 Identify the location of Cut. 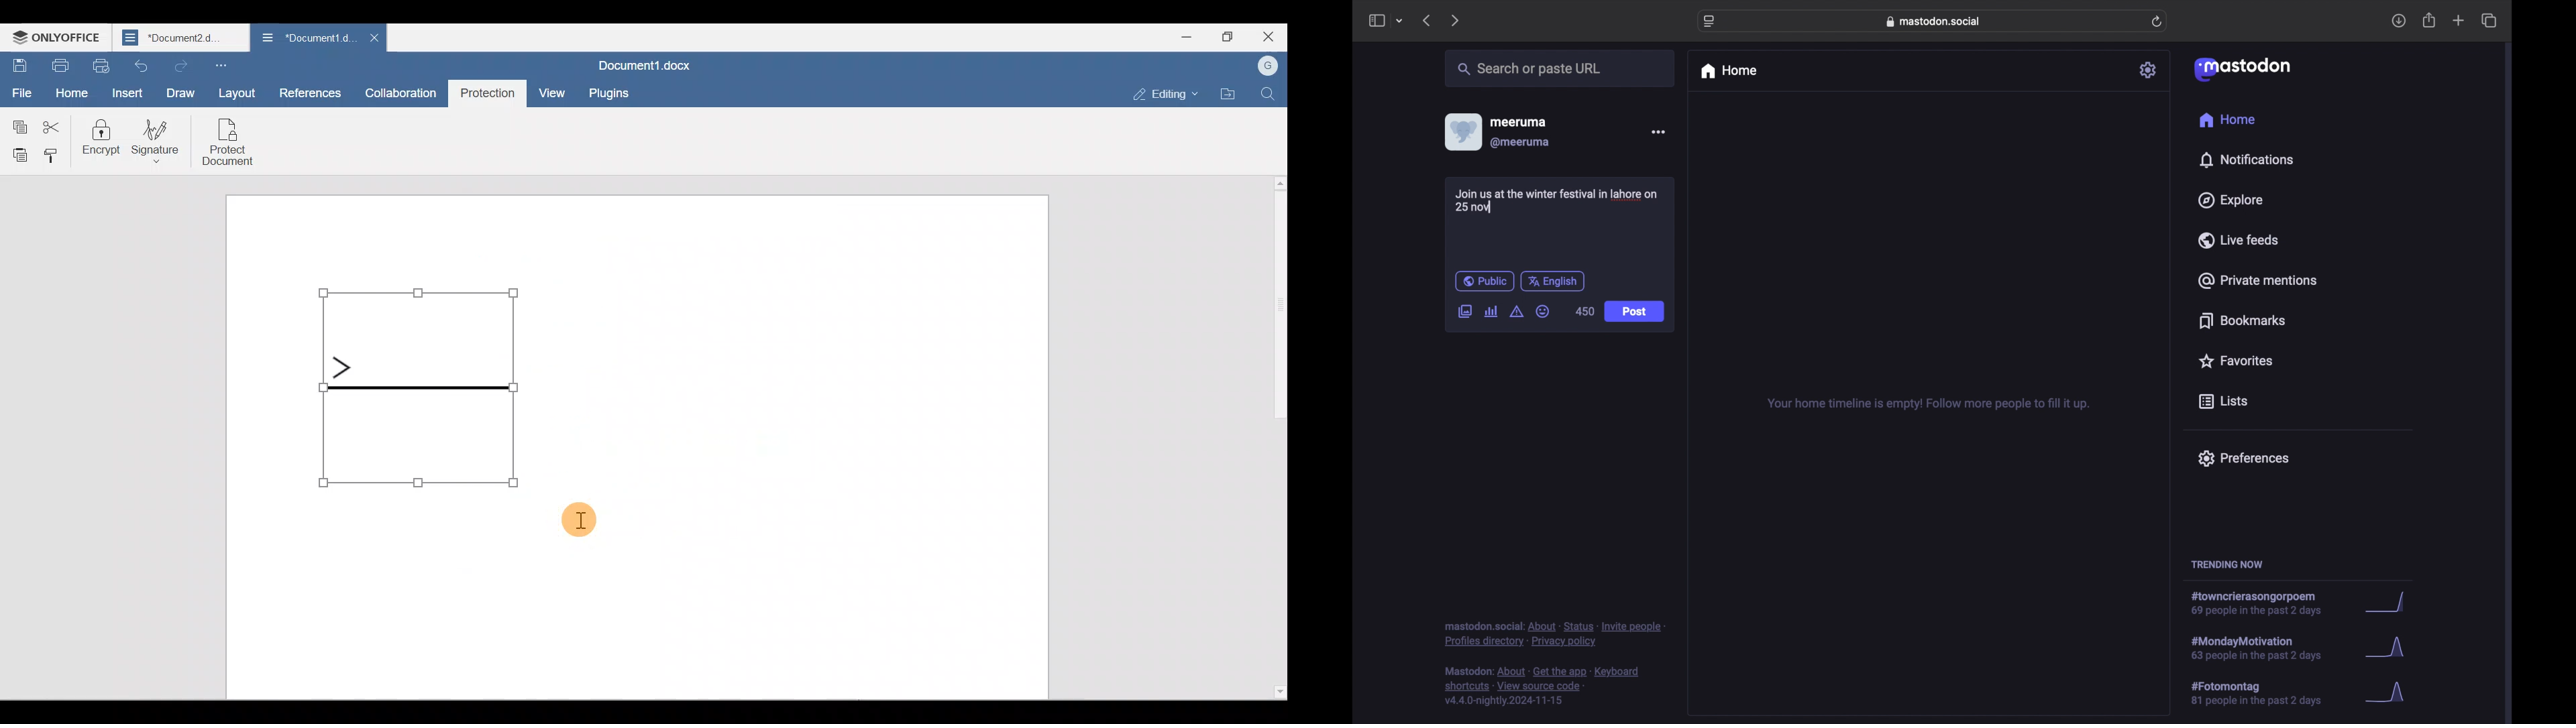
(53, 124).